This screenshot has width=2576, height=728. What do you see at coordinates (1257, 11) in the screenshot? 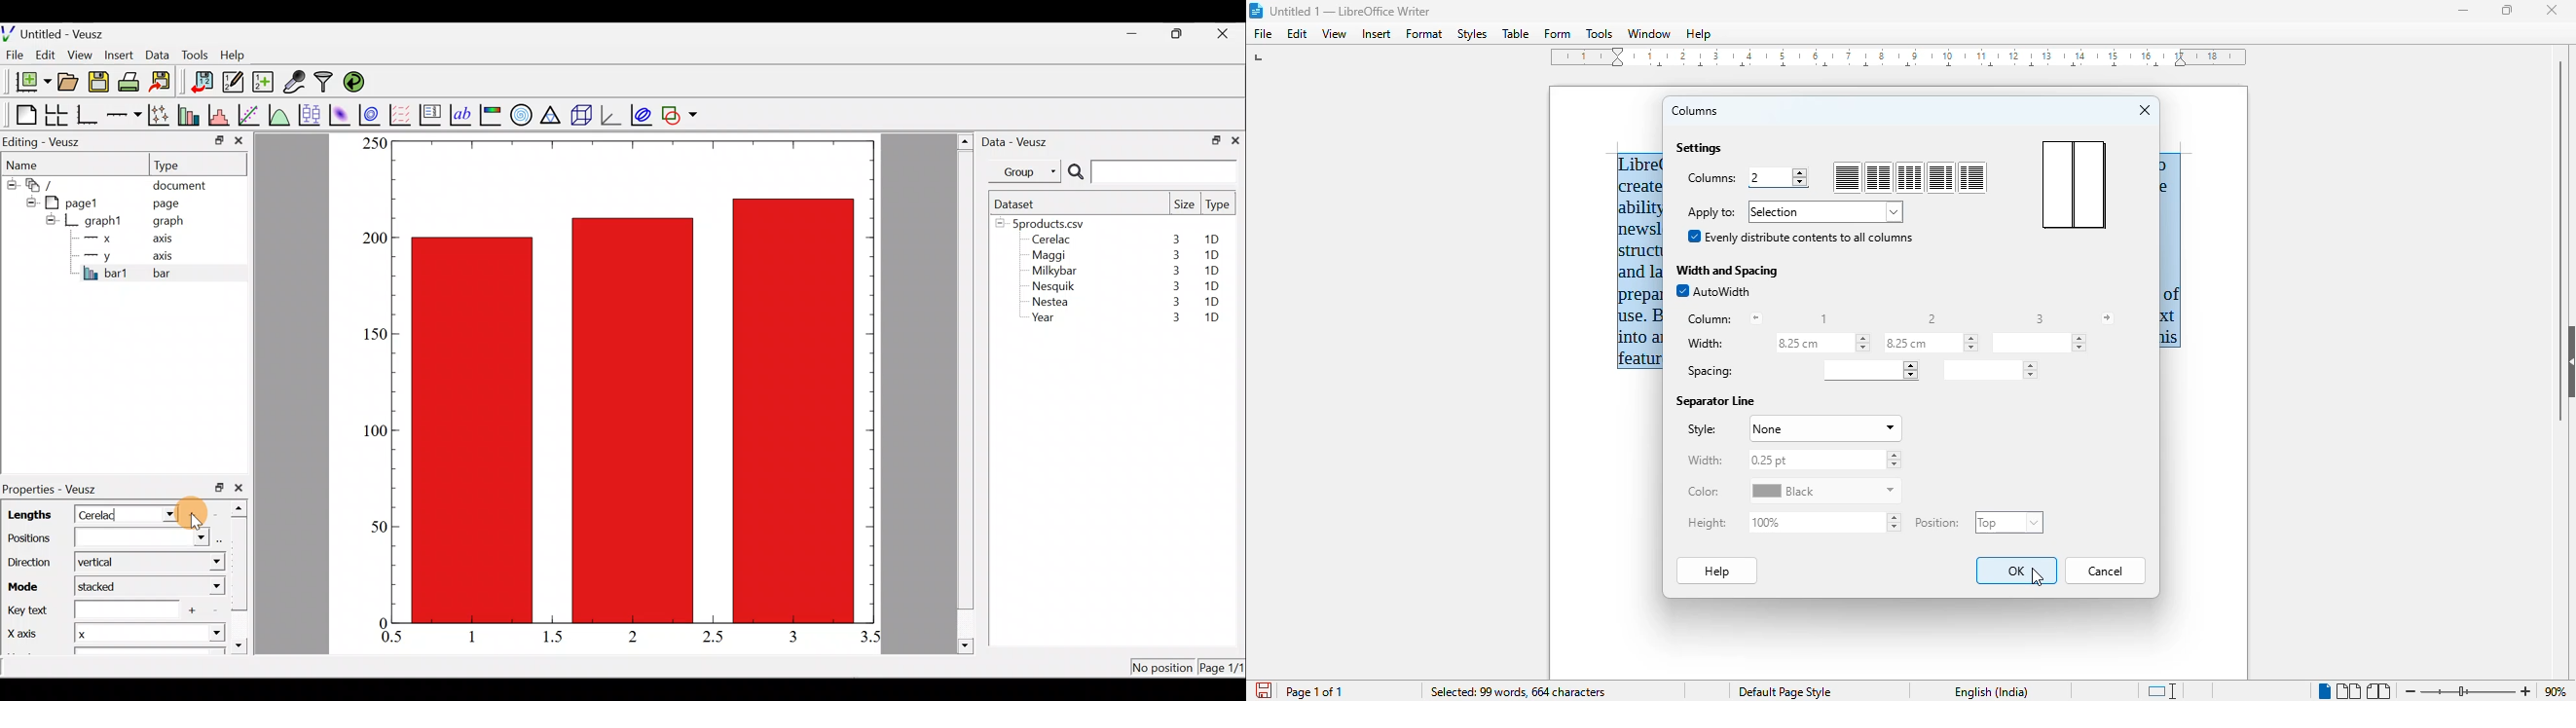
I see `LibreOffice logo` at bounding box center [1257, 11].